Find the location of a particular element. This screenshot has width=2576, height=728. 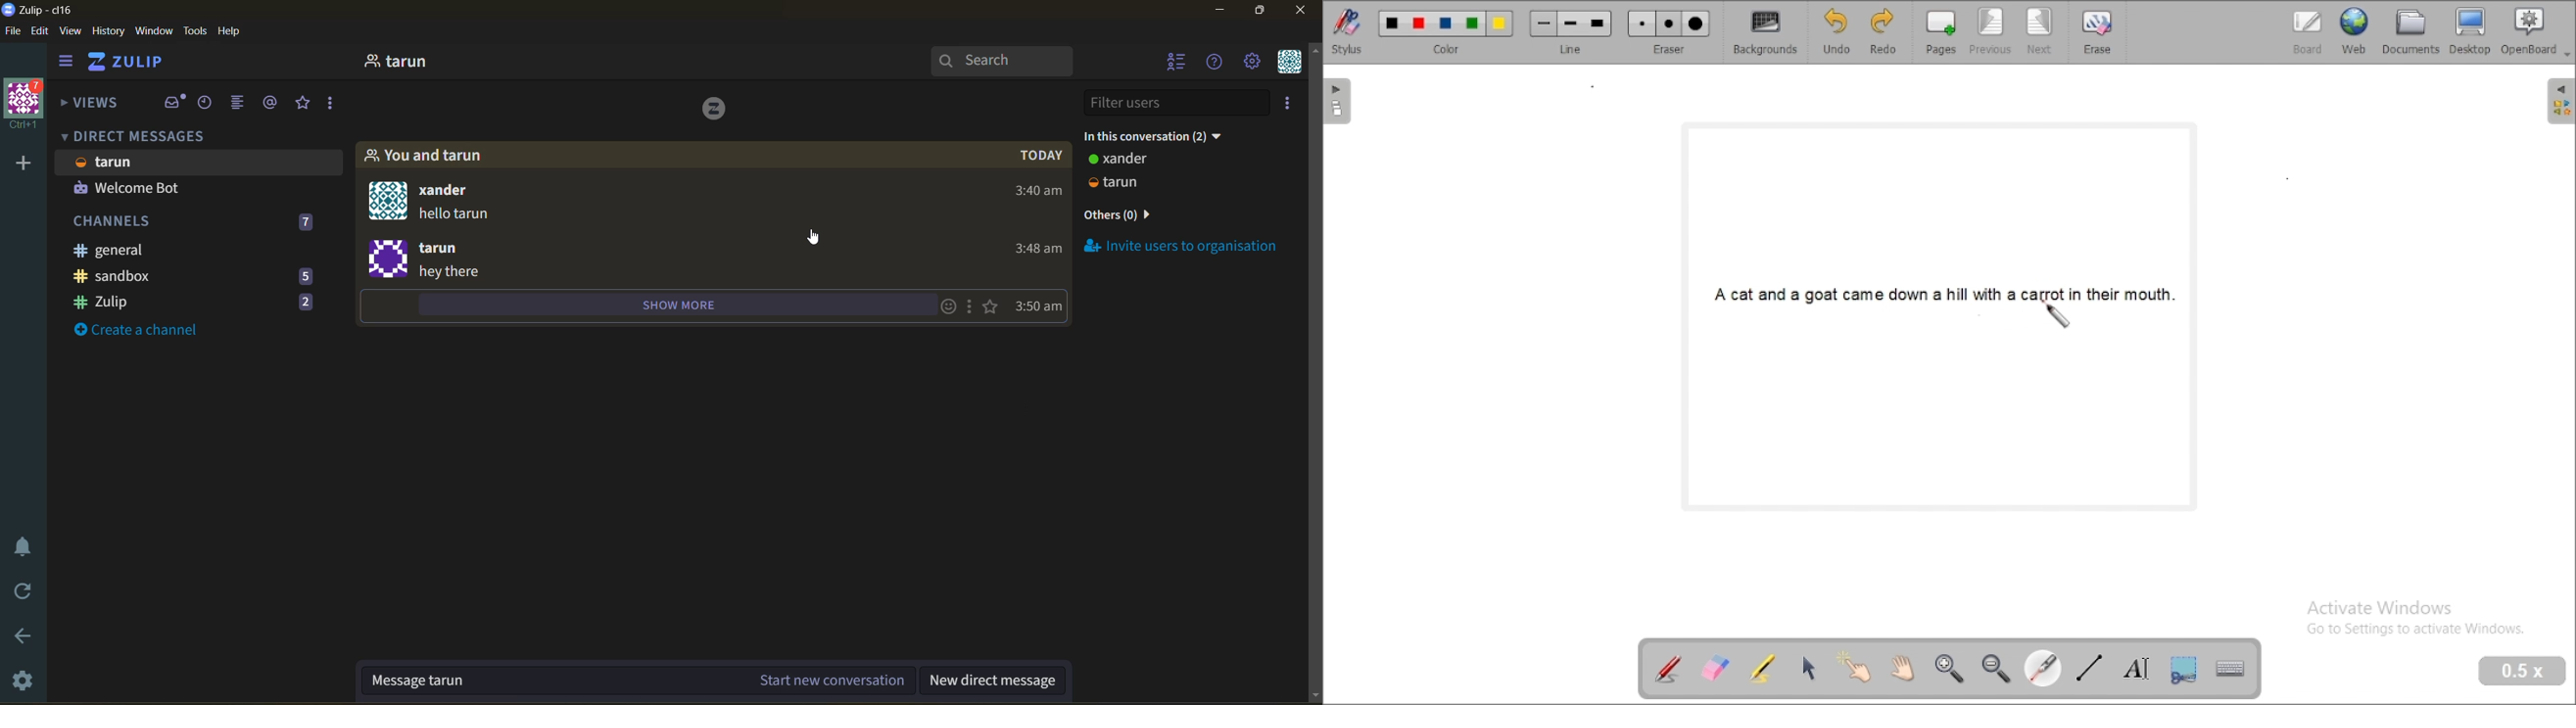

message timestamp is located at coordinates (1037, 308).